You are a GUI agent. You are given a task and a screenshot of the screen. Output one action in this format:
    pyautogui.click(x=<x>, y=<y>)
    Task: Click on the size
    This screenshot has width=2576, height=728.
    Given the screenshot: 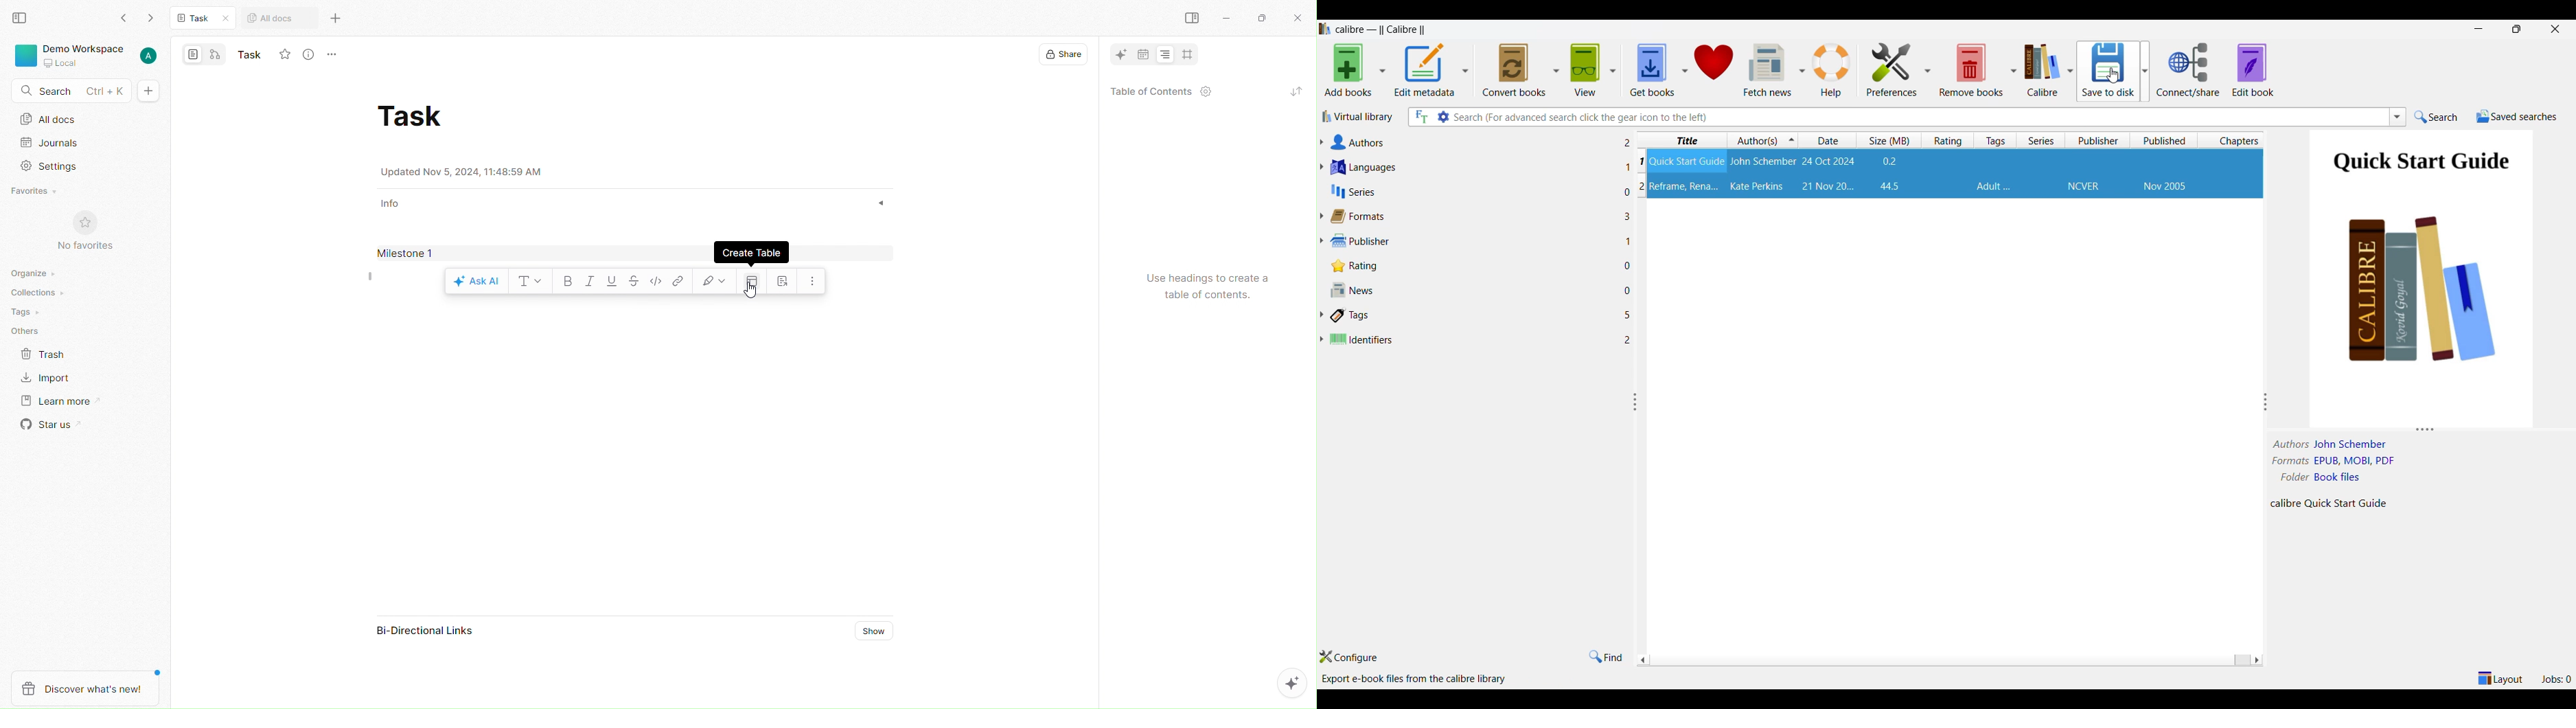 What is the action you would take?
    pyautogui.click(x=1890, y=161)
    